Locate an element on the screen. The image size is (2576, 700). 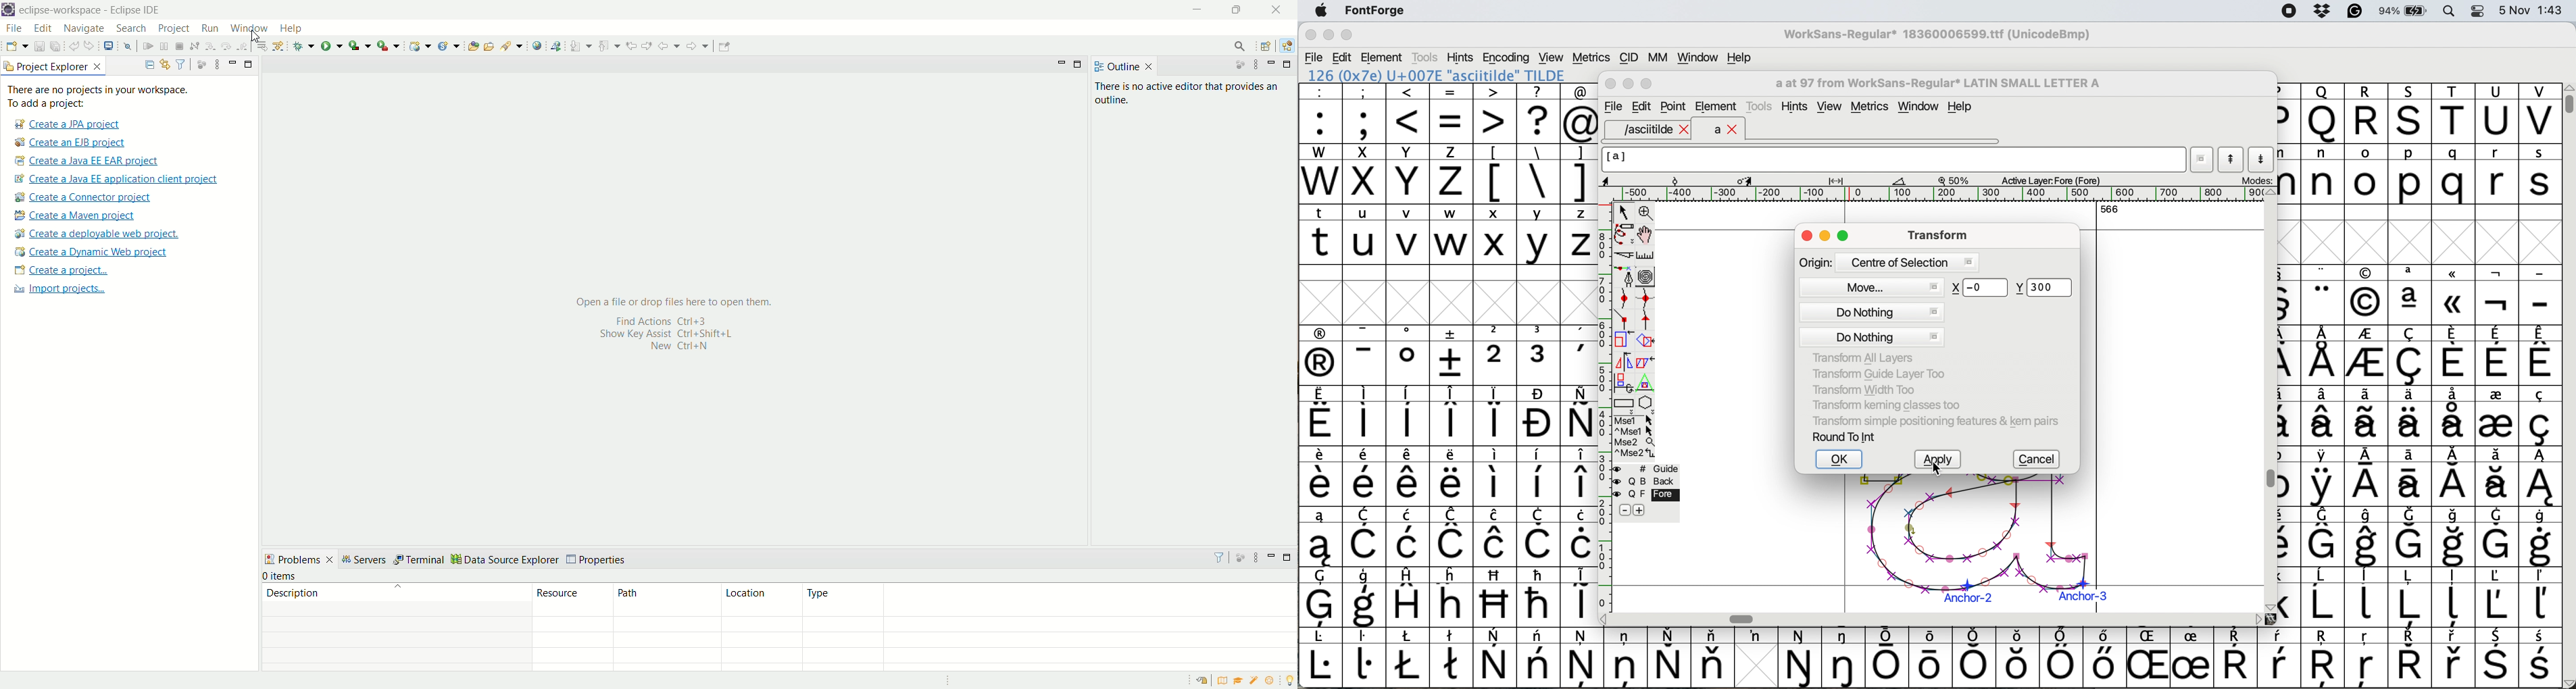
file is located at coordinates (1314, 58).